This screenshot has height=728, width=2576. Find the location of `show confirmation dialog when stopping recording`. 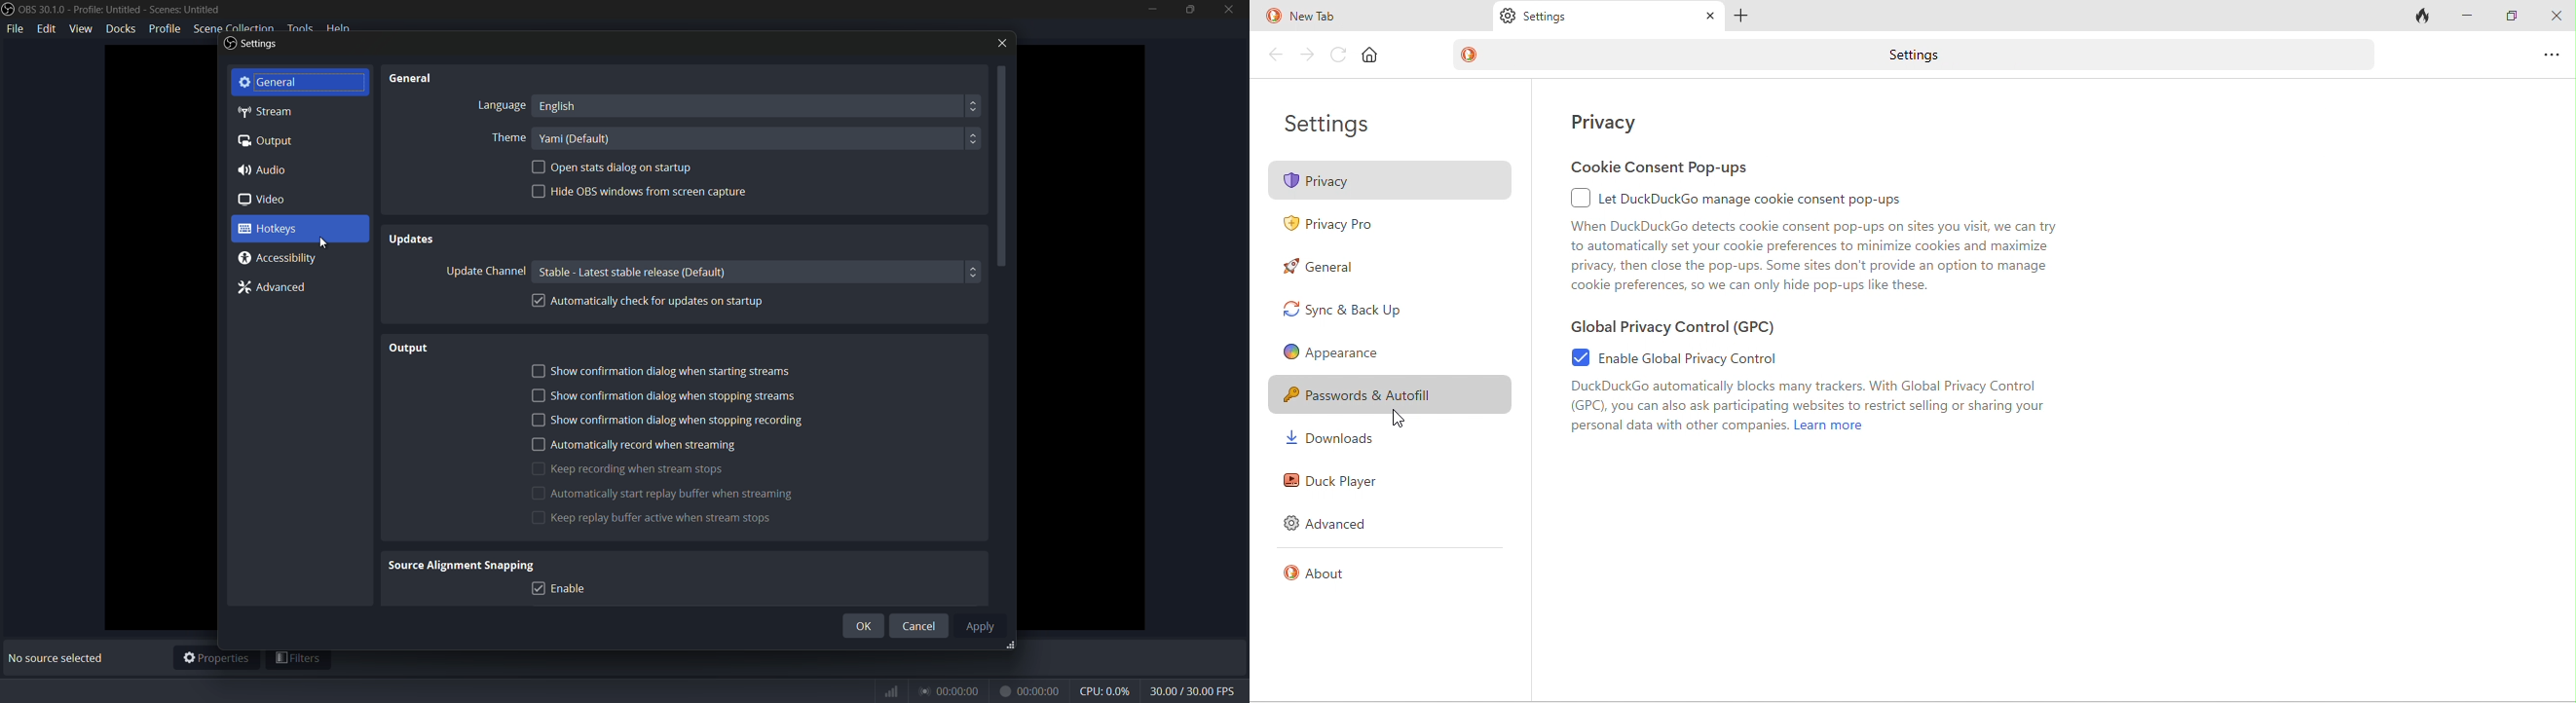

show confirmation dialog when stopping recording is located at coordinates (665, 420).